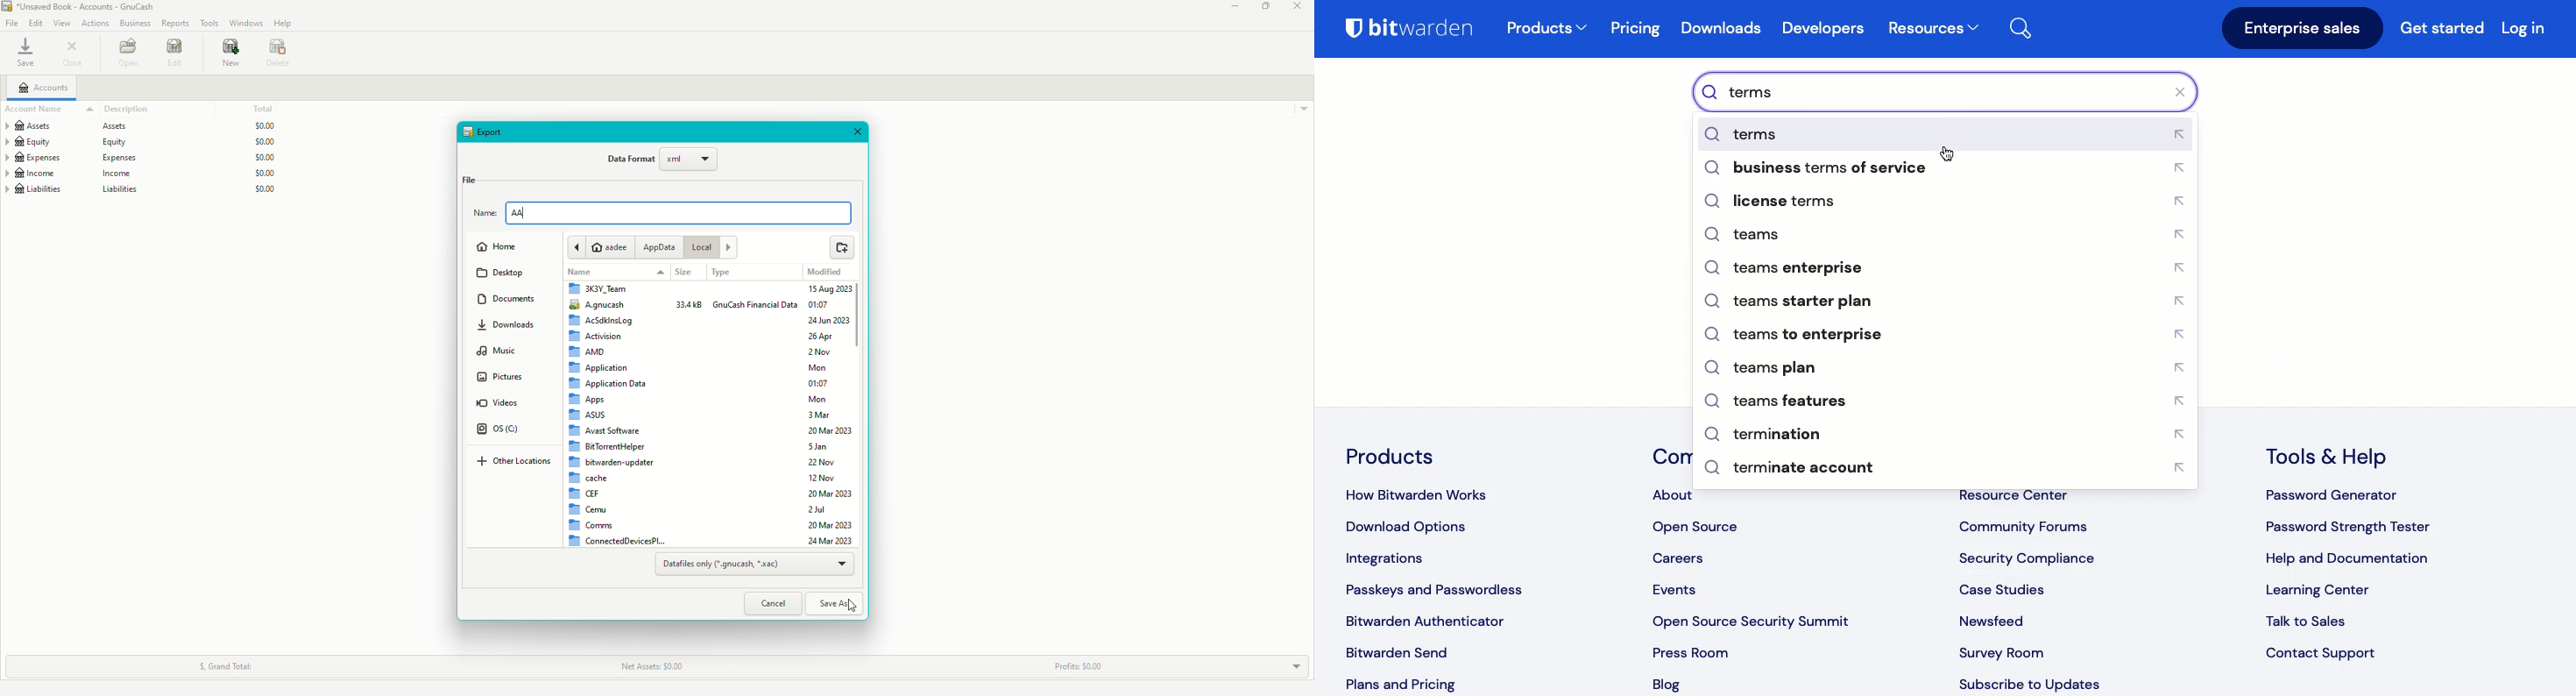 The height and width of the screenshot is (700, 2576). Describe the element at coordinates (498, 405) in the screenshot. I see `Videos` at that location.